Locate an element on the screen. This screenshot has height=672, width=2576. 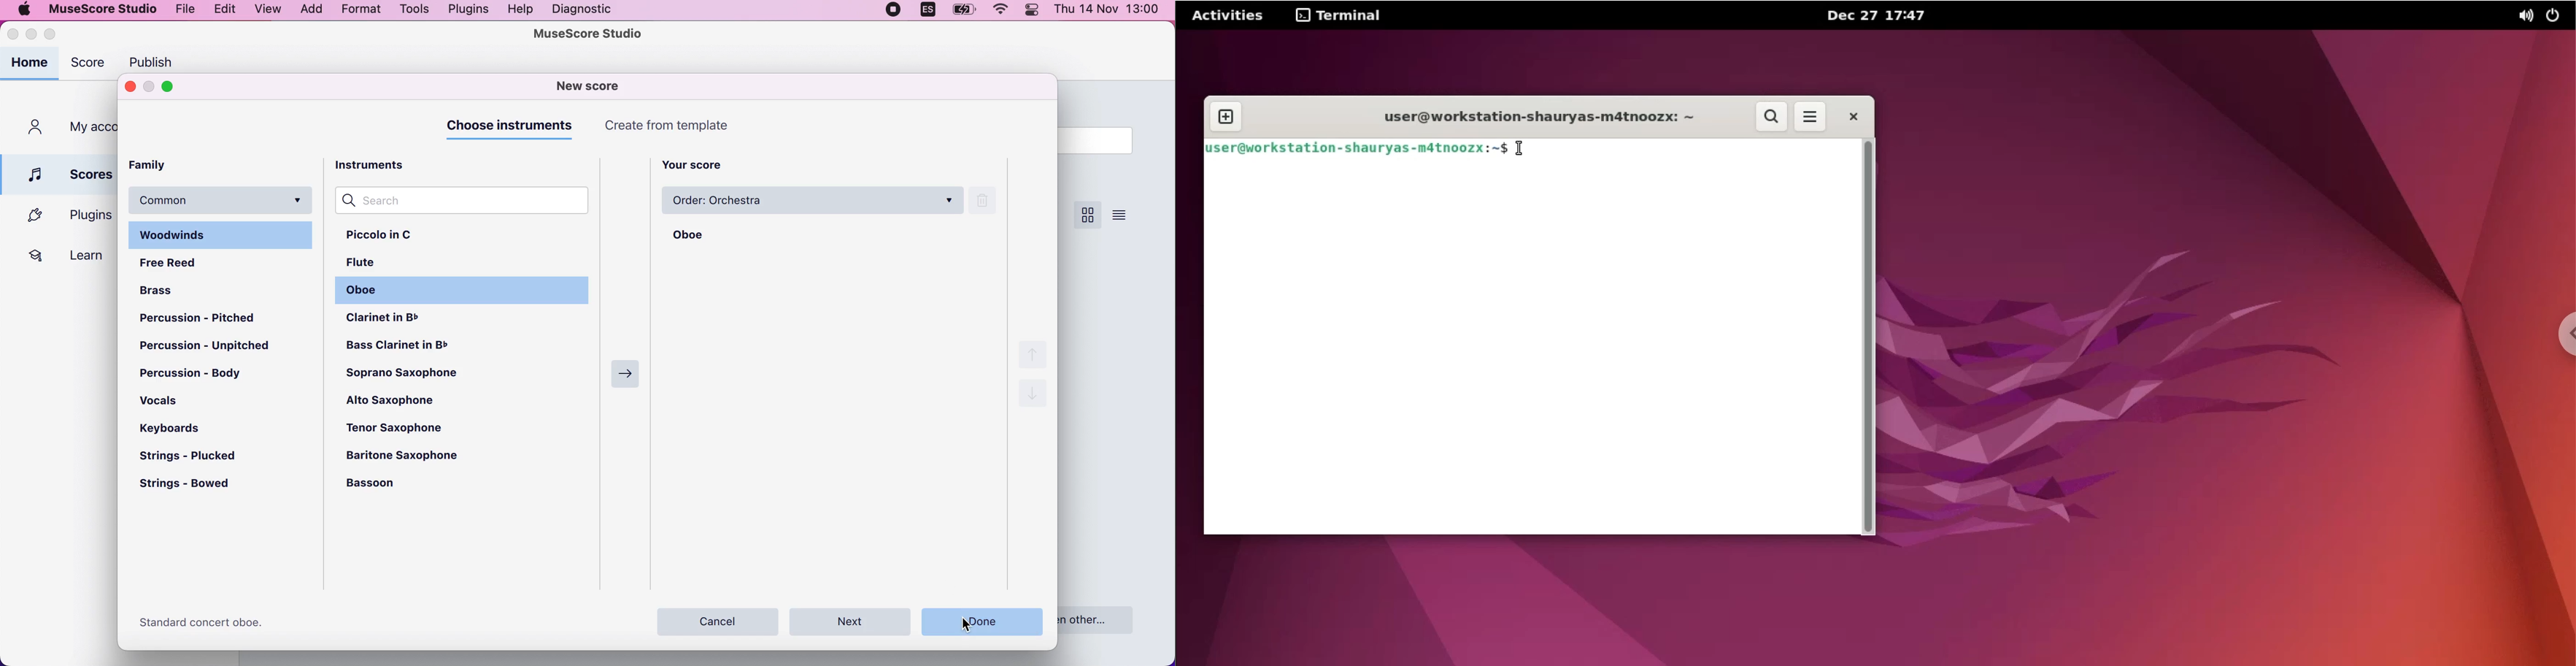
maximize is located at coordinates (60, 34).